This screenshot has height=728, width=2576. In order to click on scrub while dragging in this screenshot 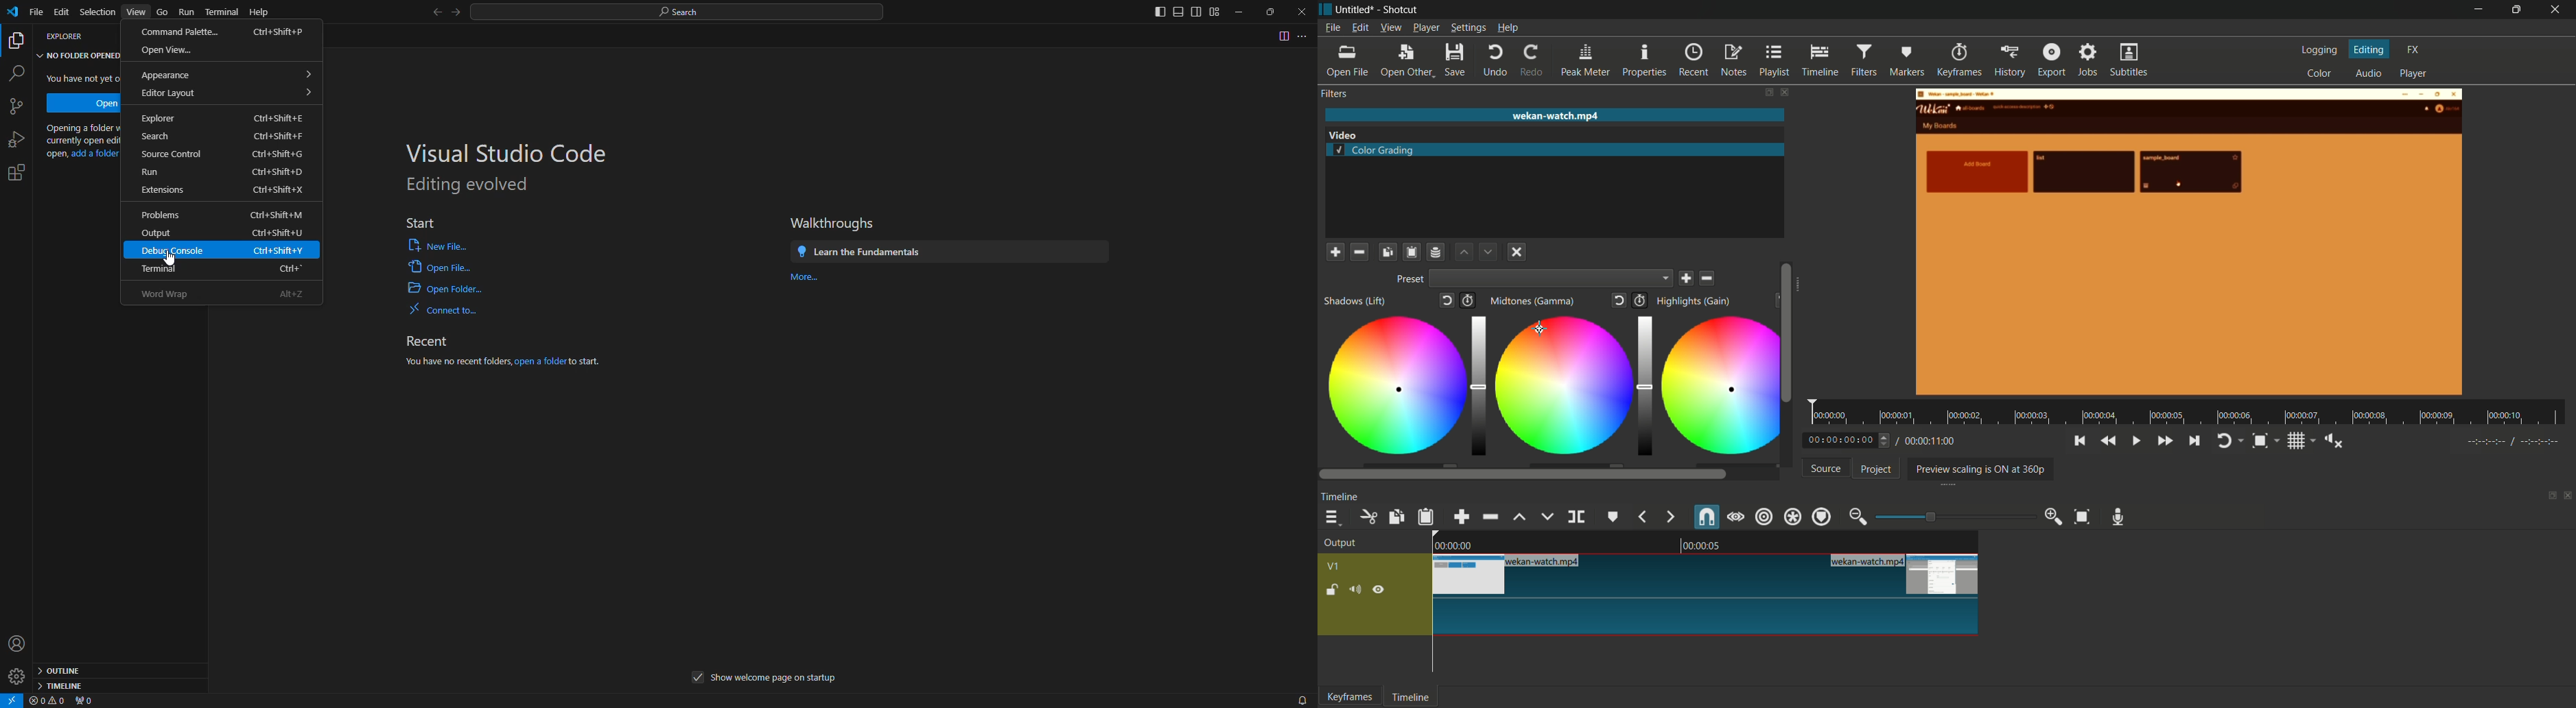, I will do `click(1735, 517)`.